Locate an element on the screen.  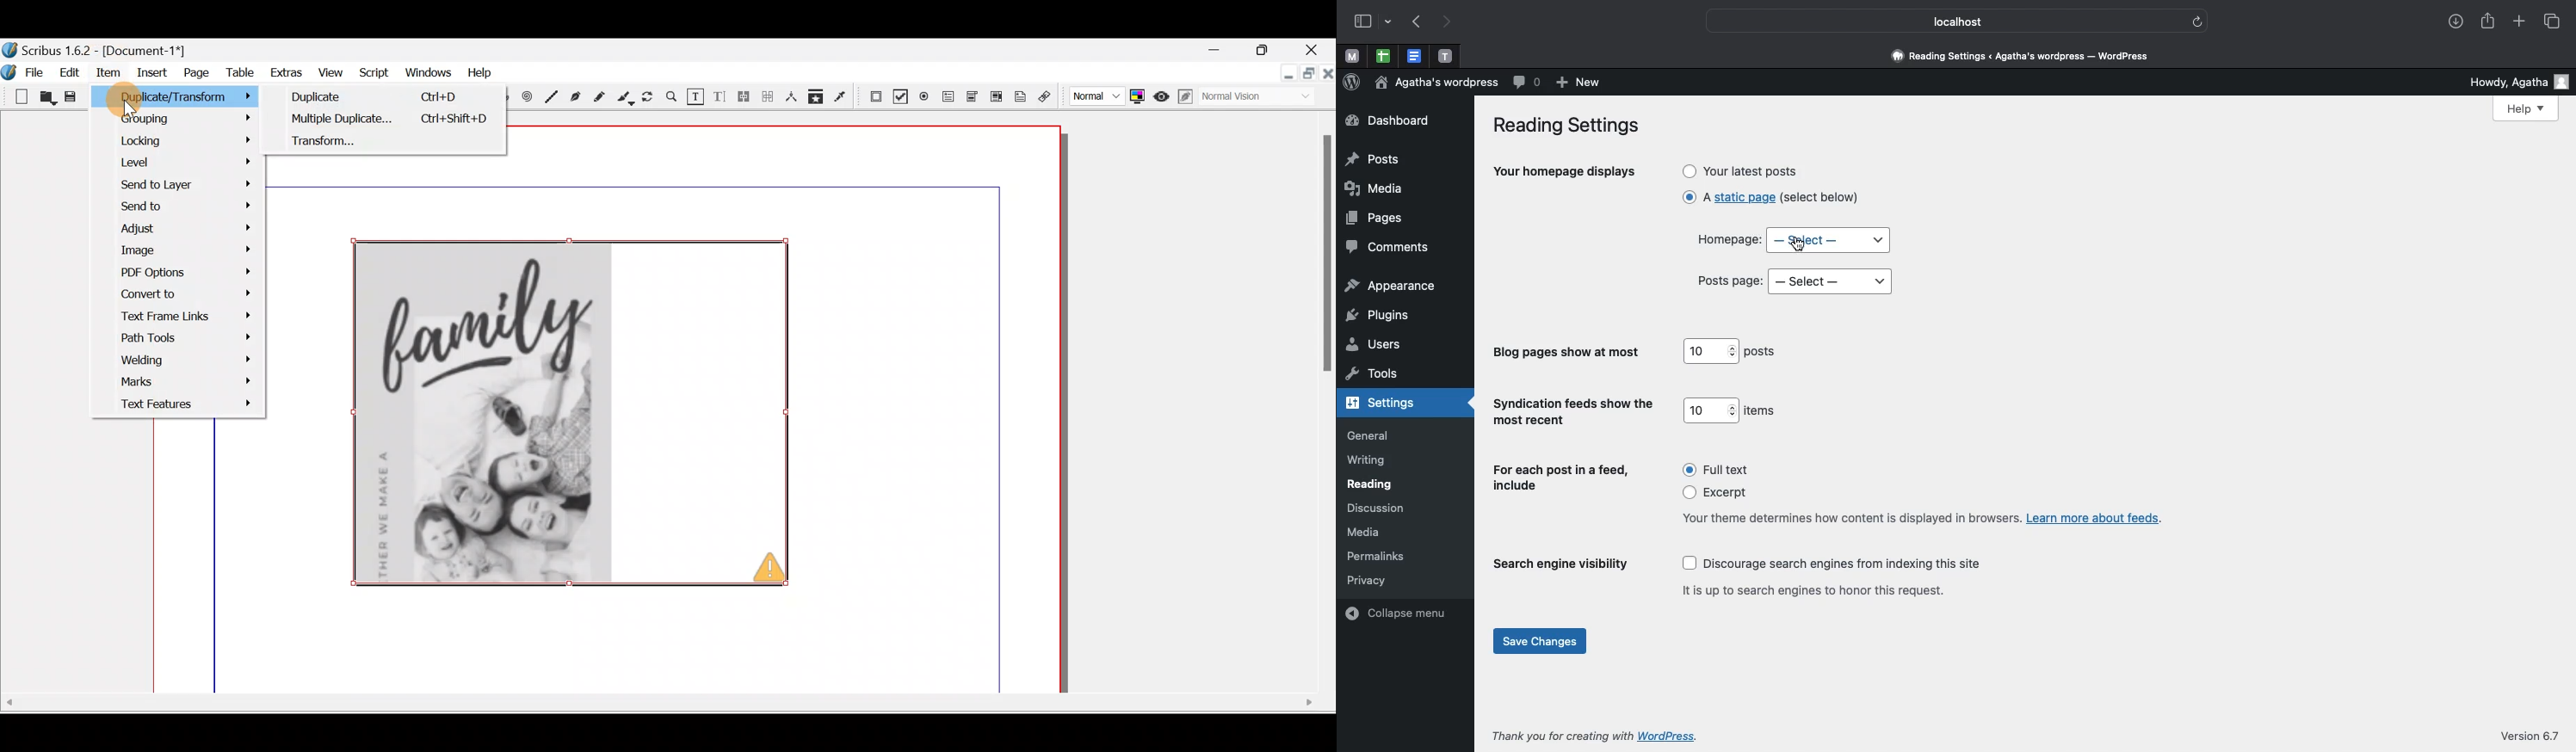
Syndication feeds show the most recent is located at coordinates (1574, 412).